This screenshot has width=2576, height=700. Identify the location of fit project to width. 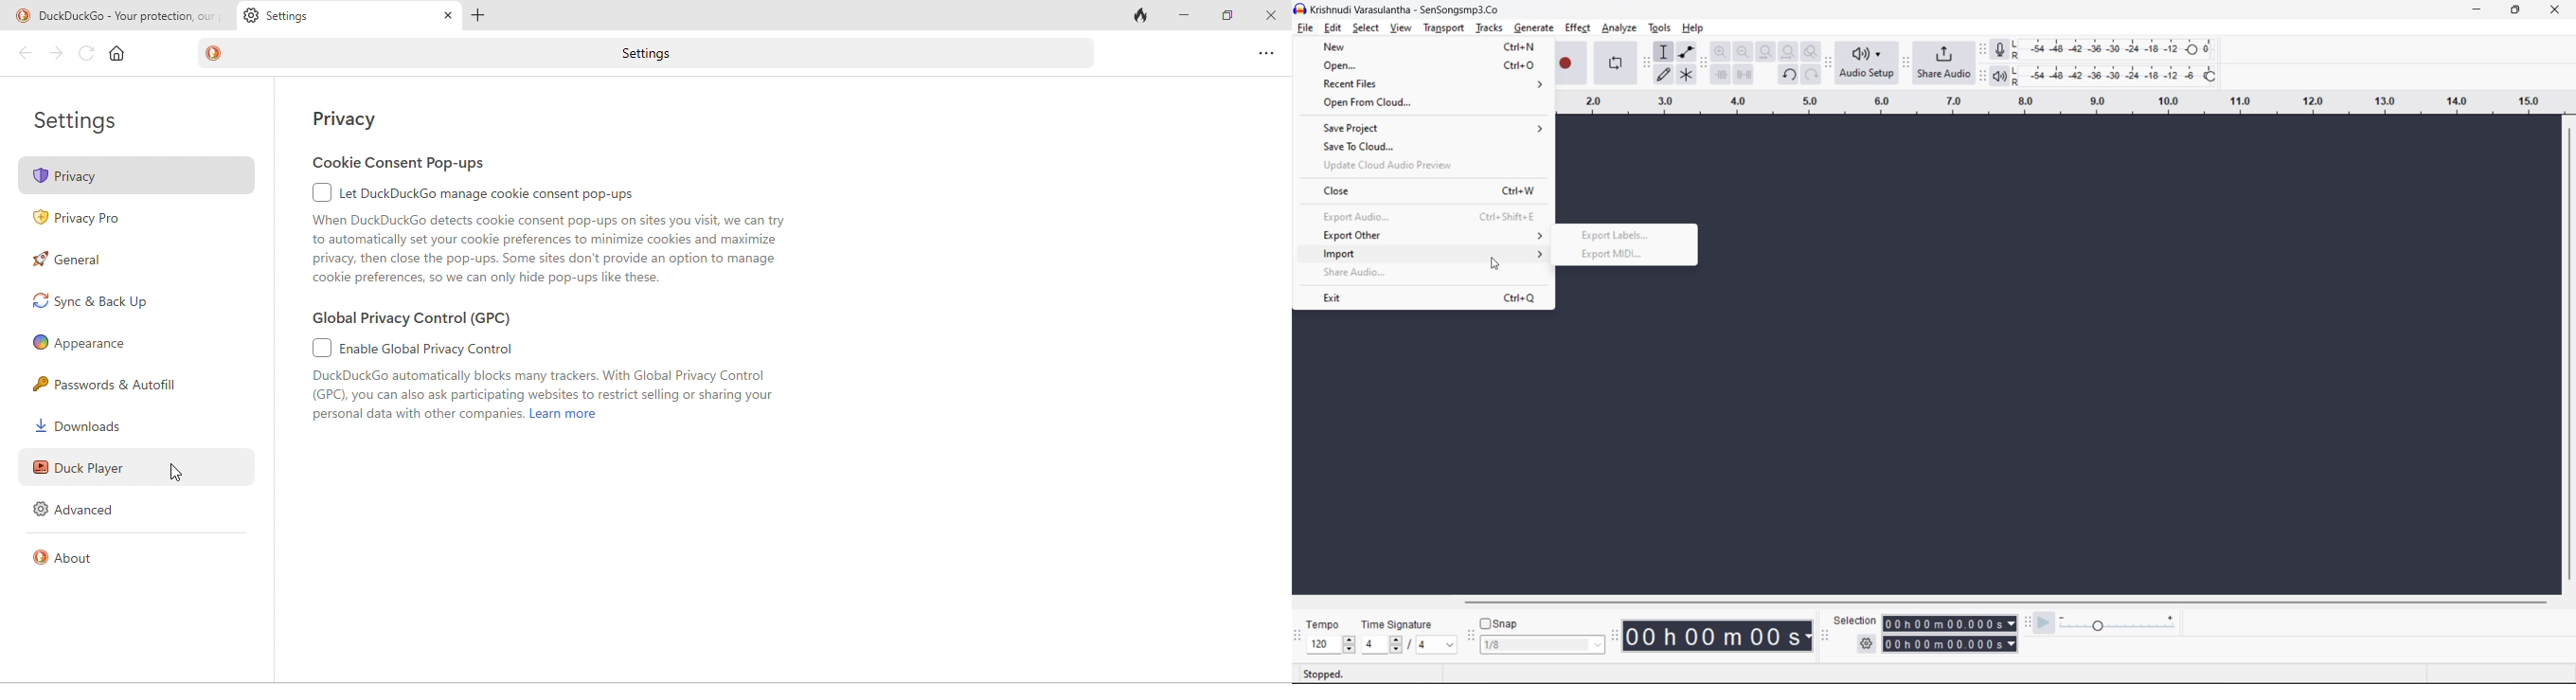
(1790, 53).